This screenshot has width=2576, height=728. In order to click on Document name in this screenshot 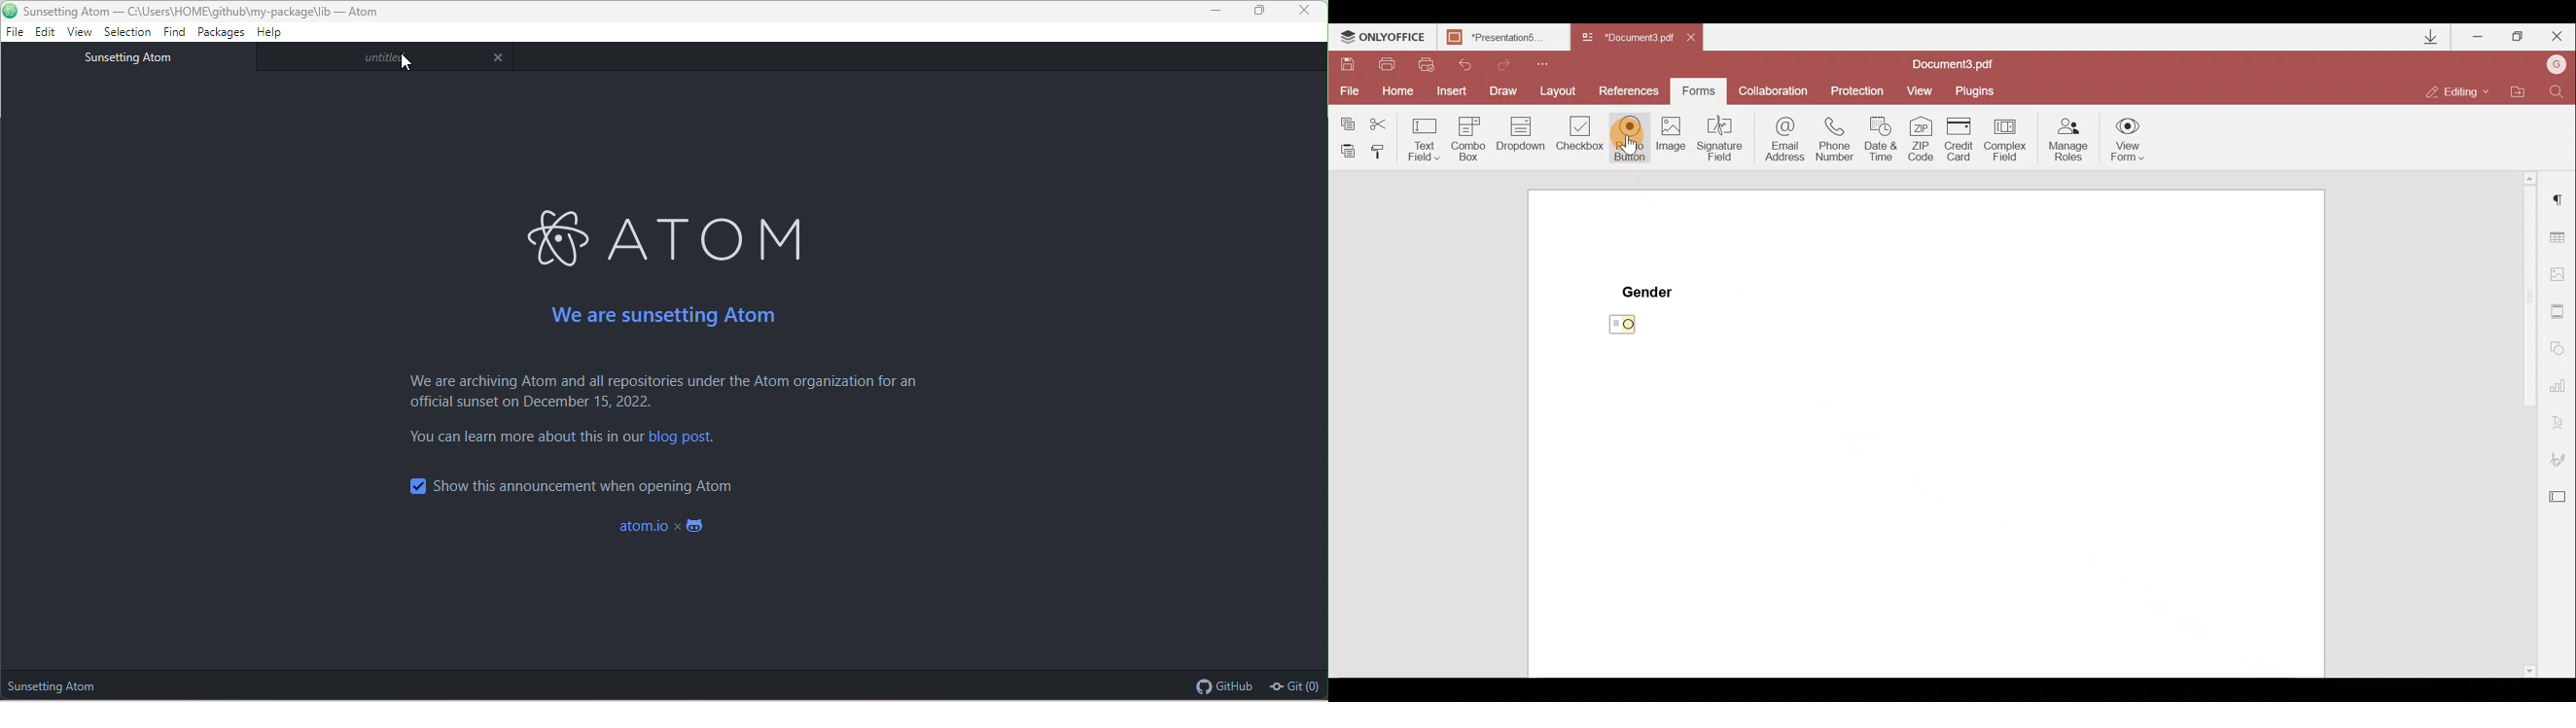, I will do `click(1501, 37)`.